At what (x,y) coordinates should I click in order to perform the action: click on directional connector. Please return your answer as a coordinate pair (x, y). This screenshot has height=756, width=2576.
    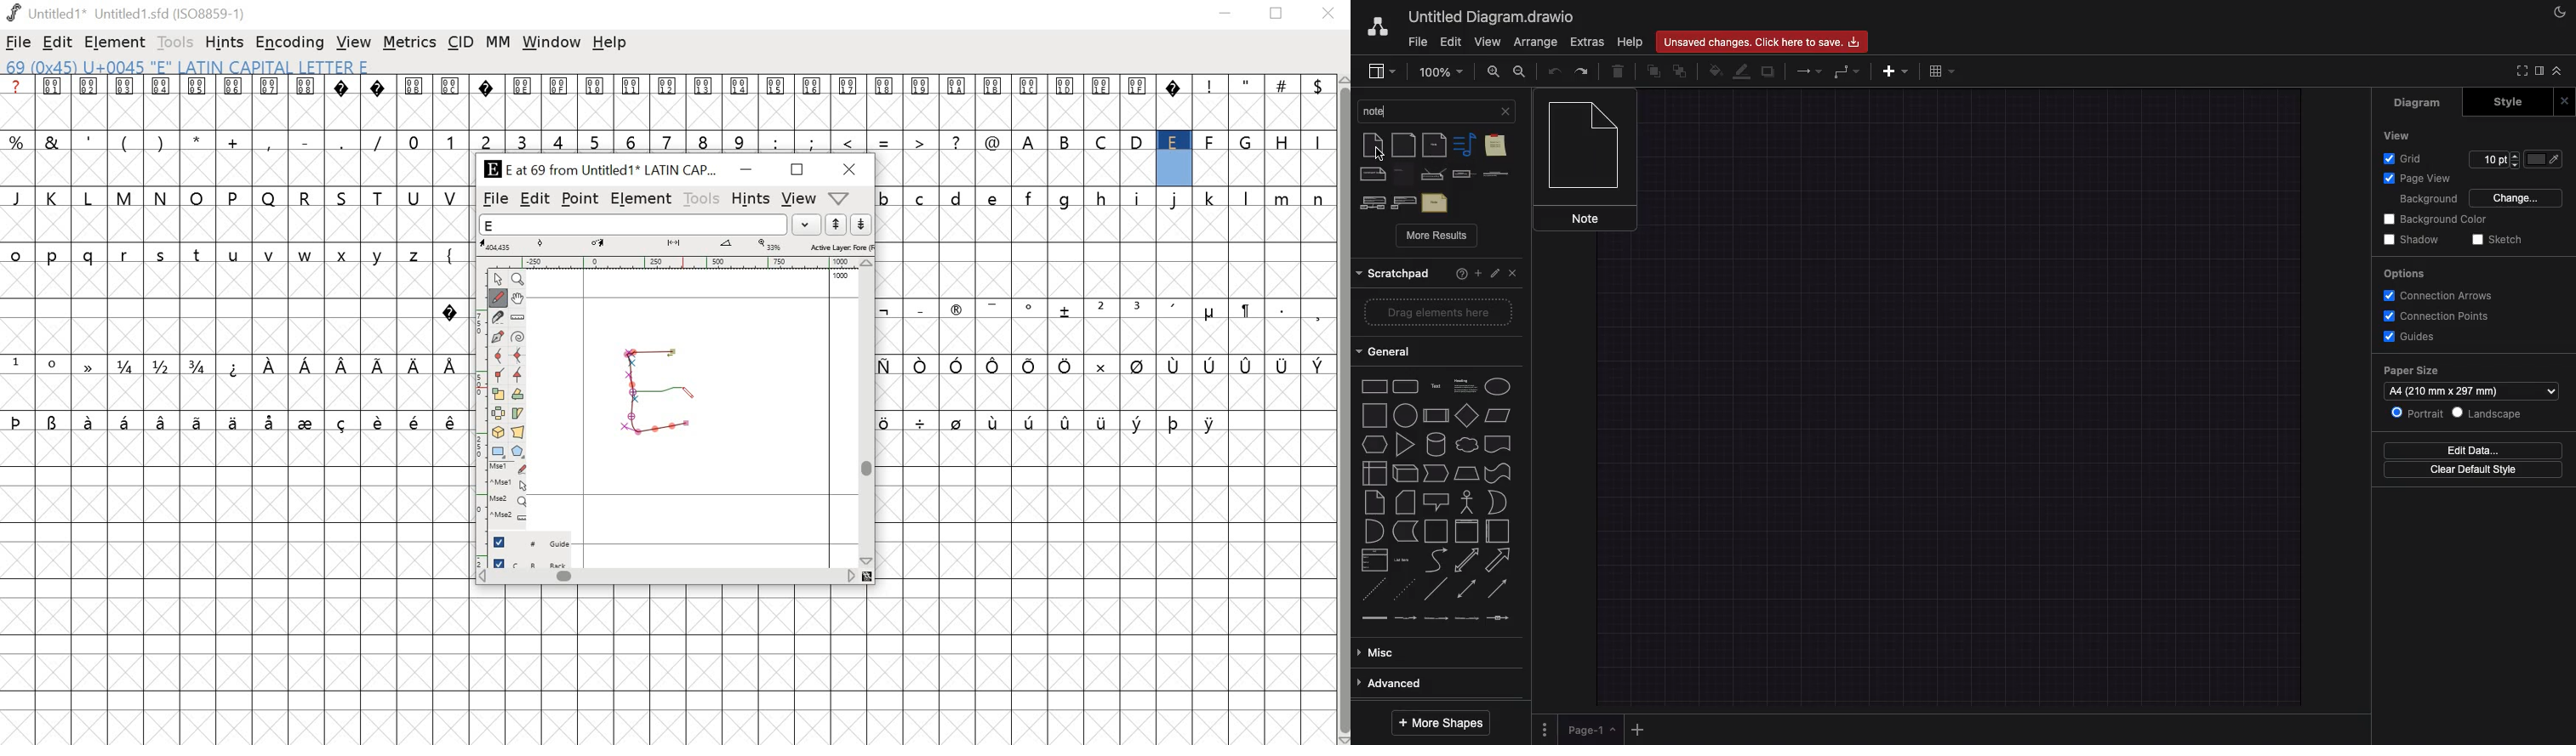
    Looking at the image, I should click on (1500, 590).